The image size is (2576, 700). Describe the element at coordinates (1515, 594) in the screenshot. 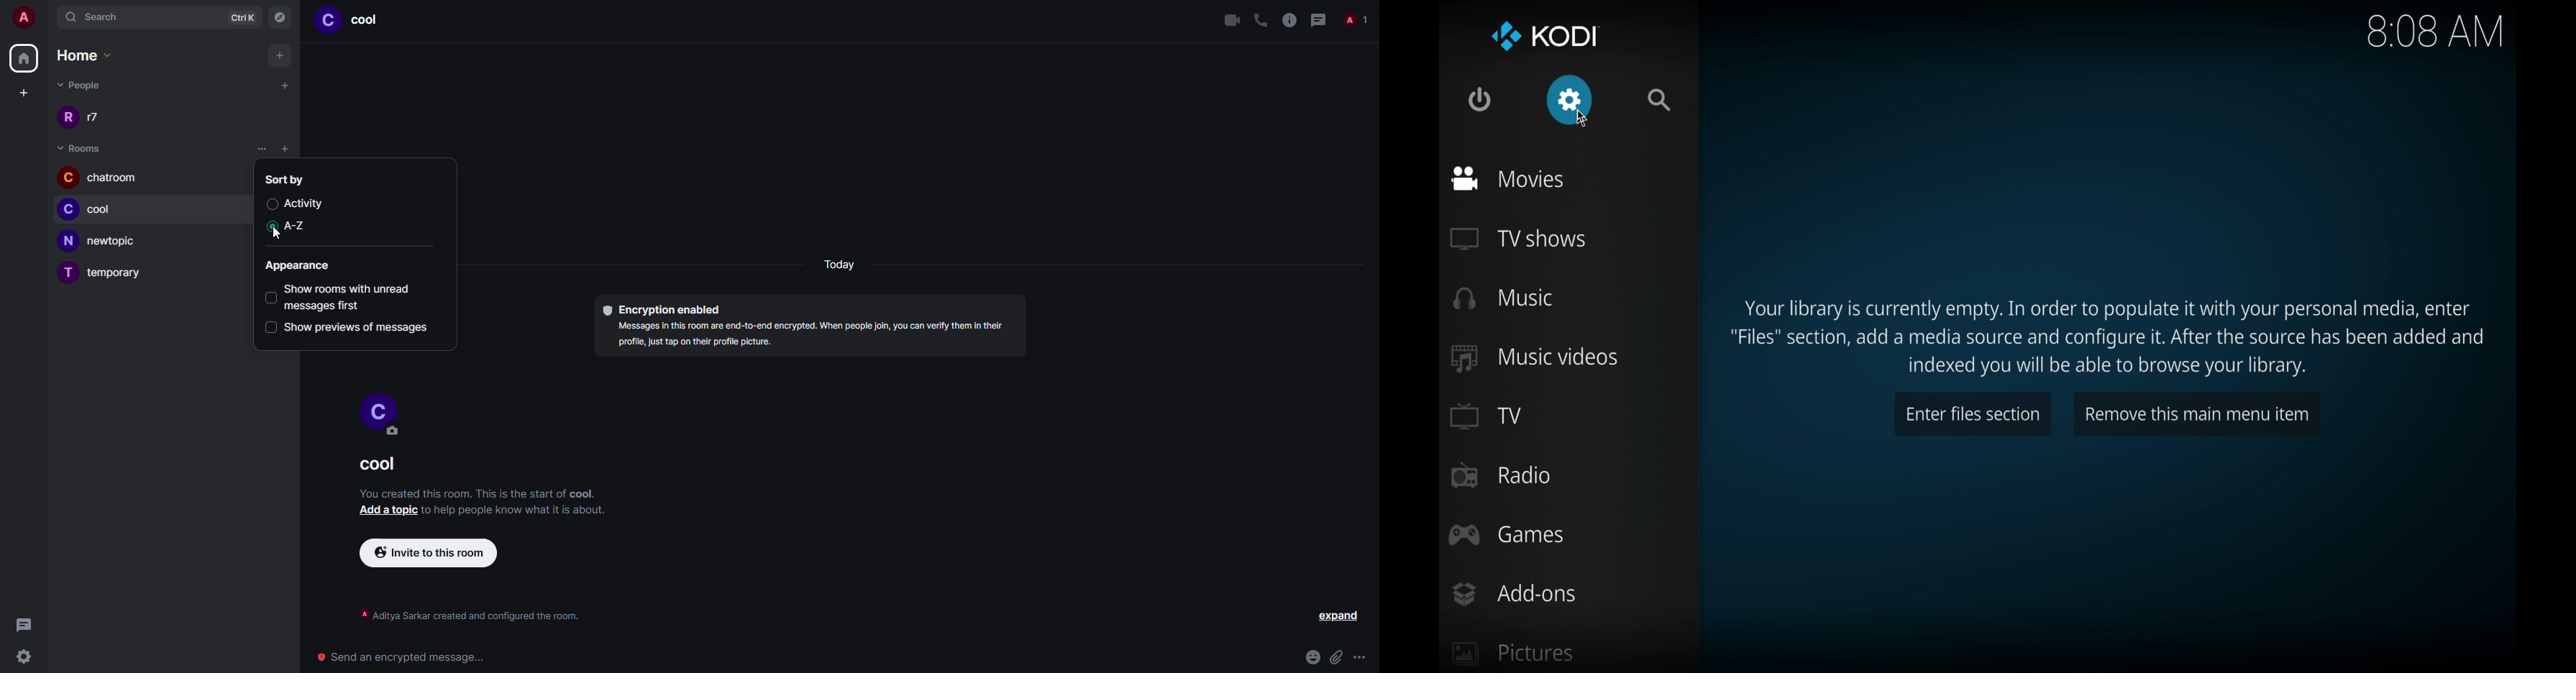

I see `add-ons` at that location.